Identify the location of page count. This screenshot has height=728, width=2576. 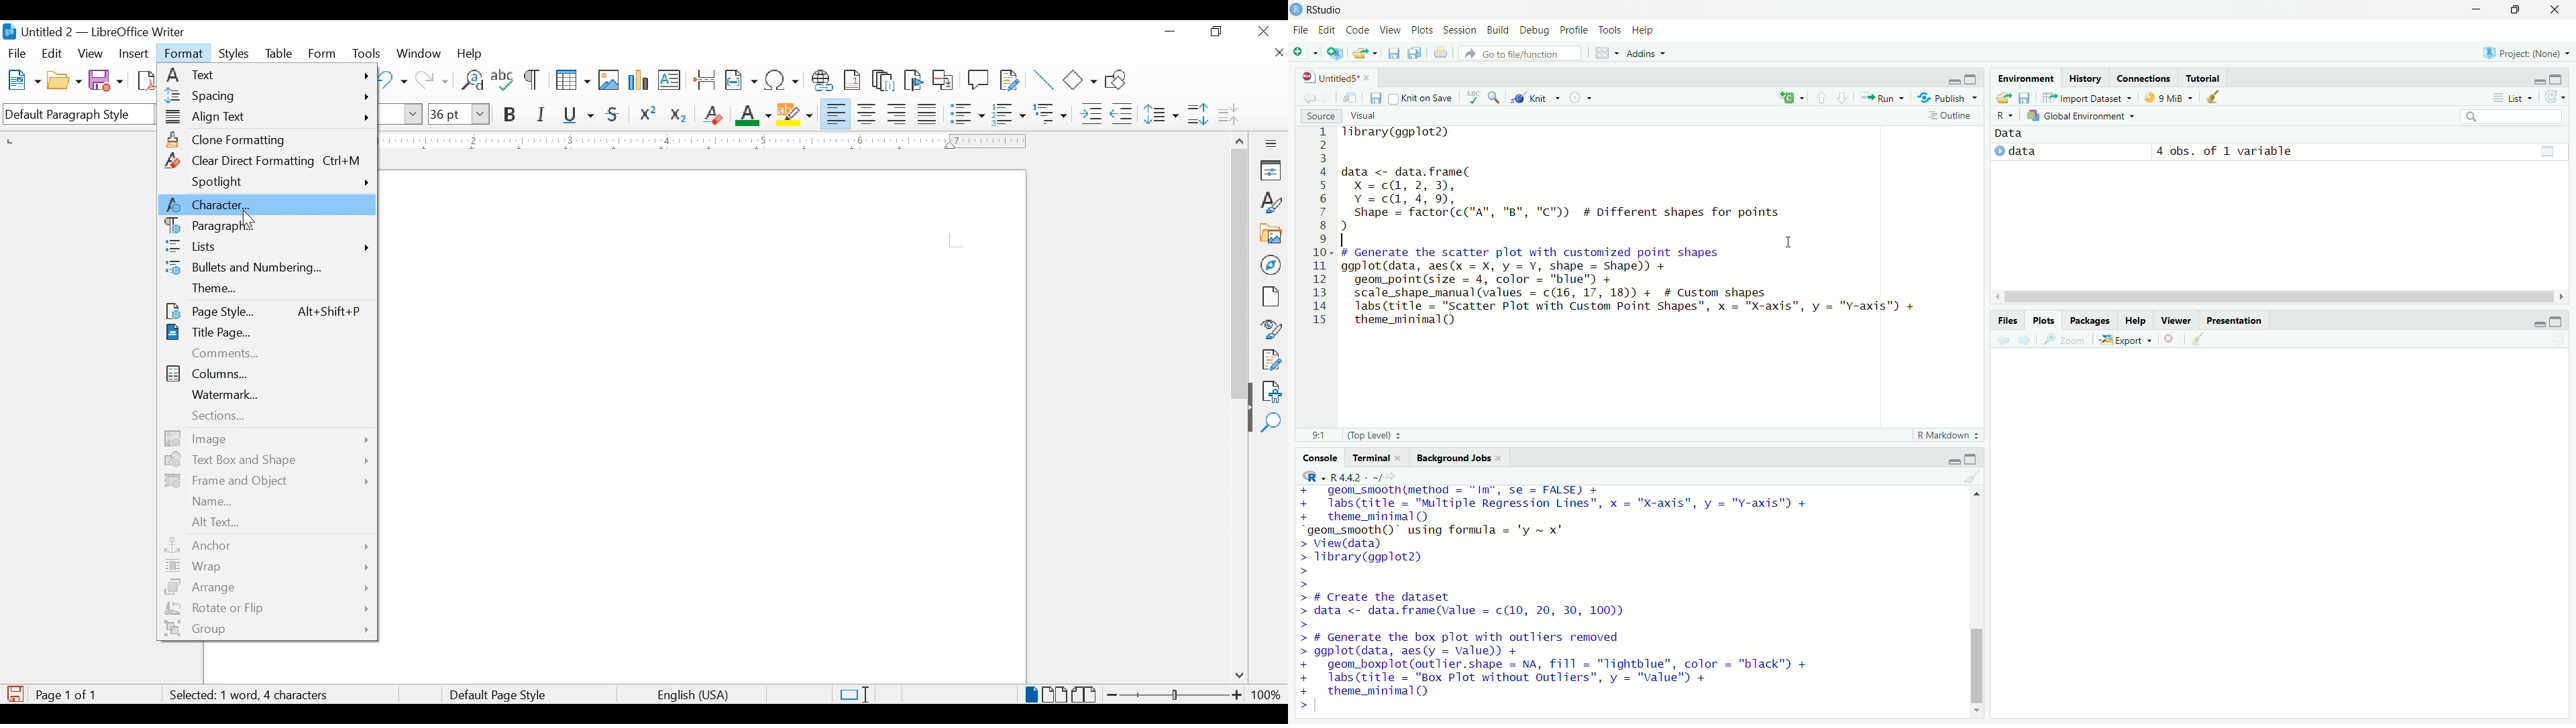
(70, 695).